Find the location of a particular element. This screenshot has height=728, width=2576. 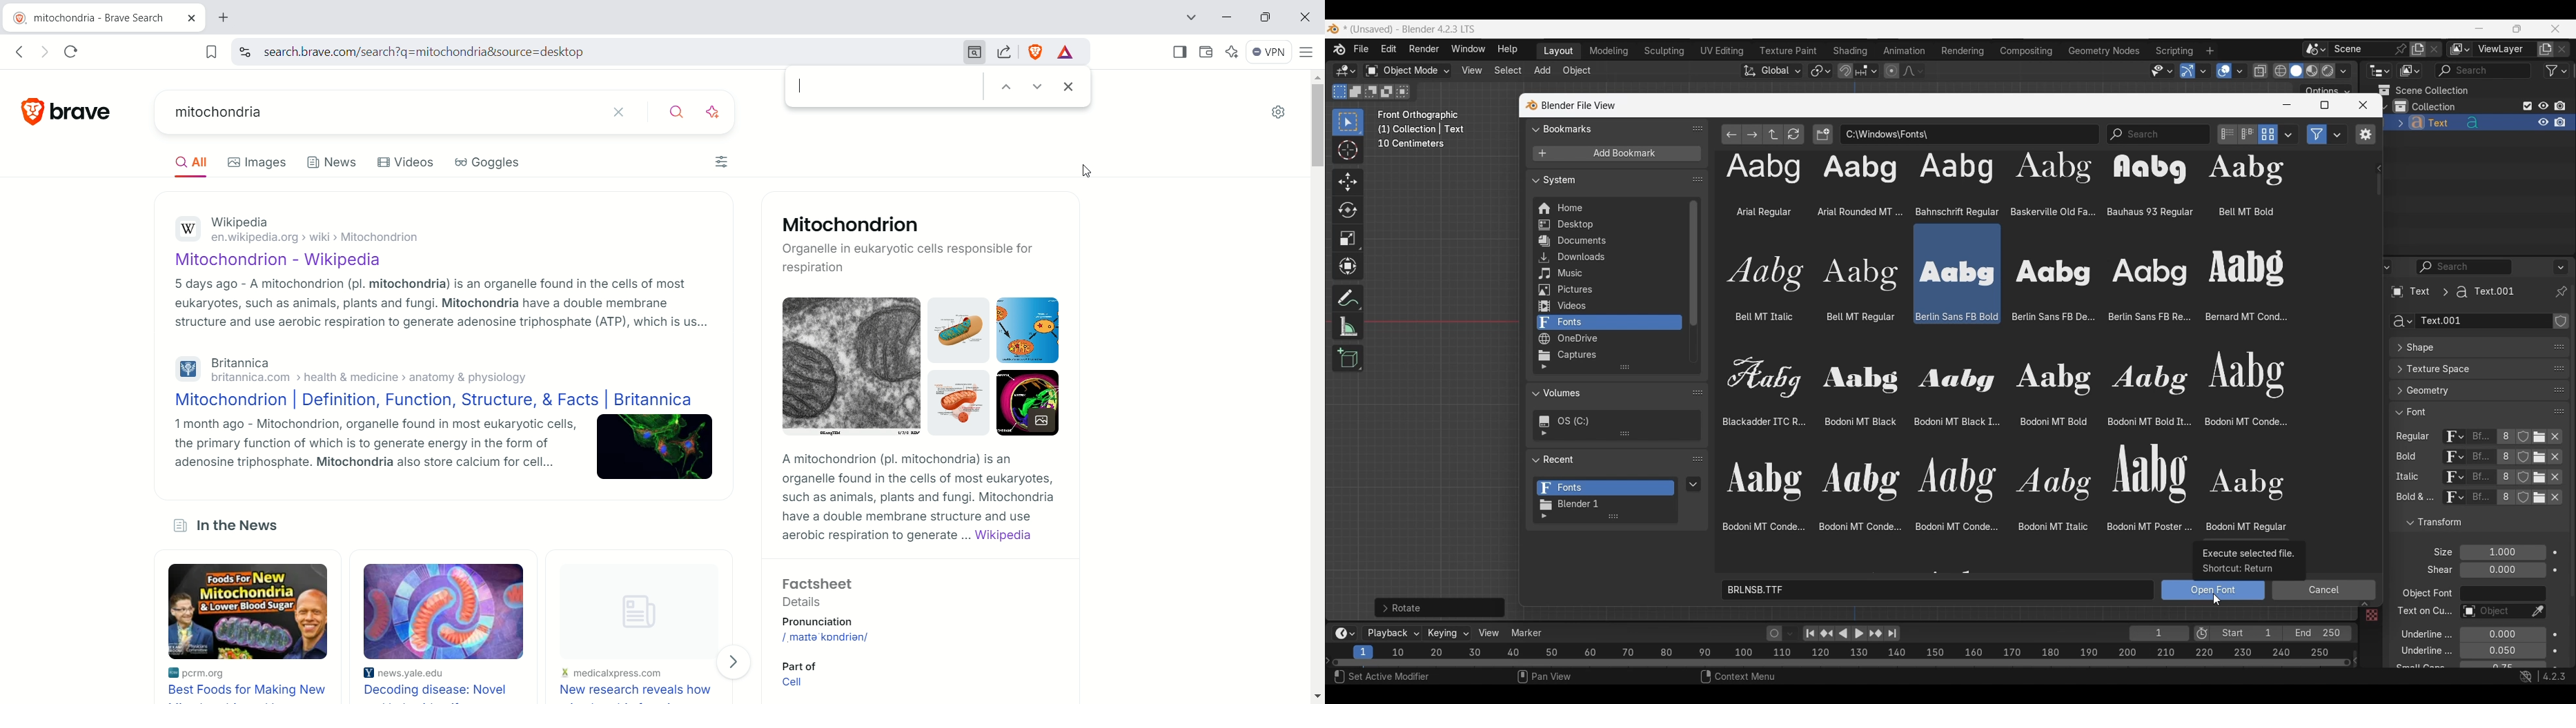

Scale is located at coordinates (1348, 239).